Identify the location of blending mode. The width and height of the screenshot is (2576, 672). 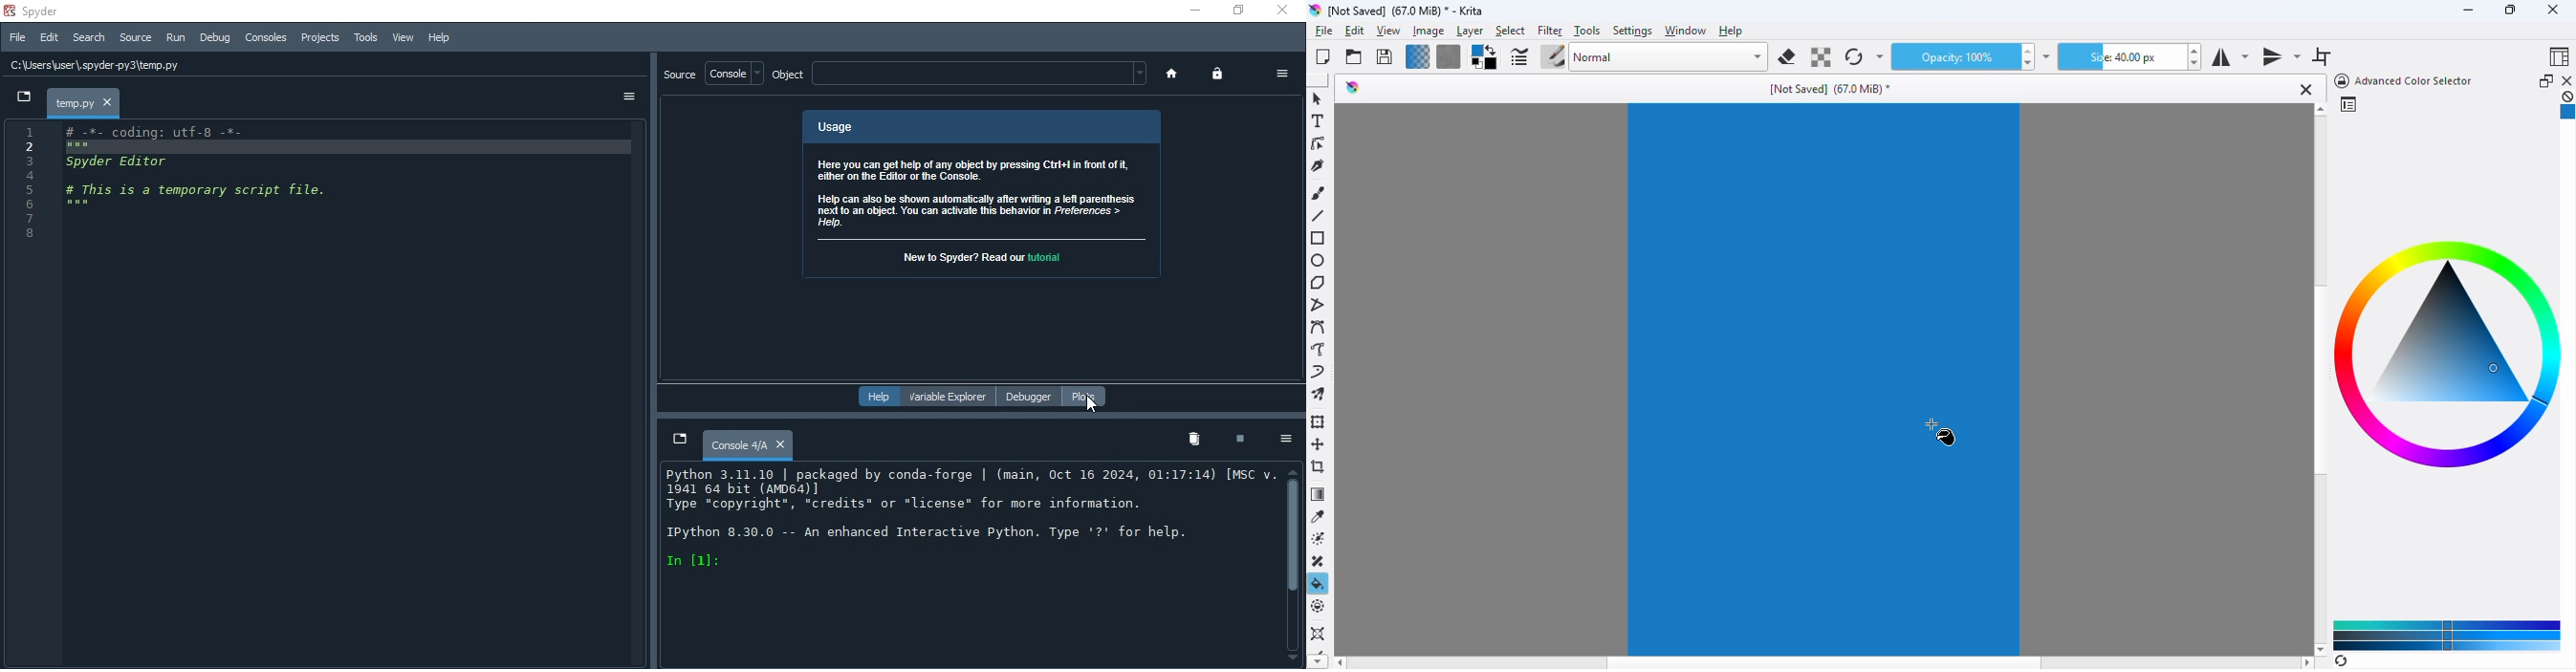
(1670, 58).